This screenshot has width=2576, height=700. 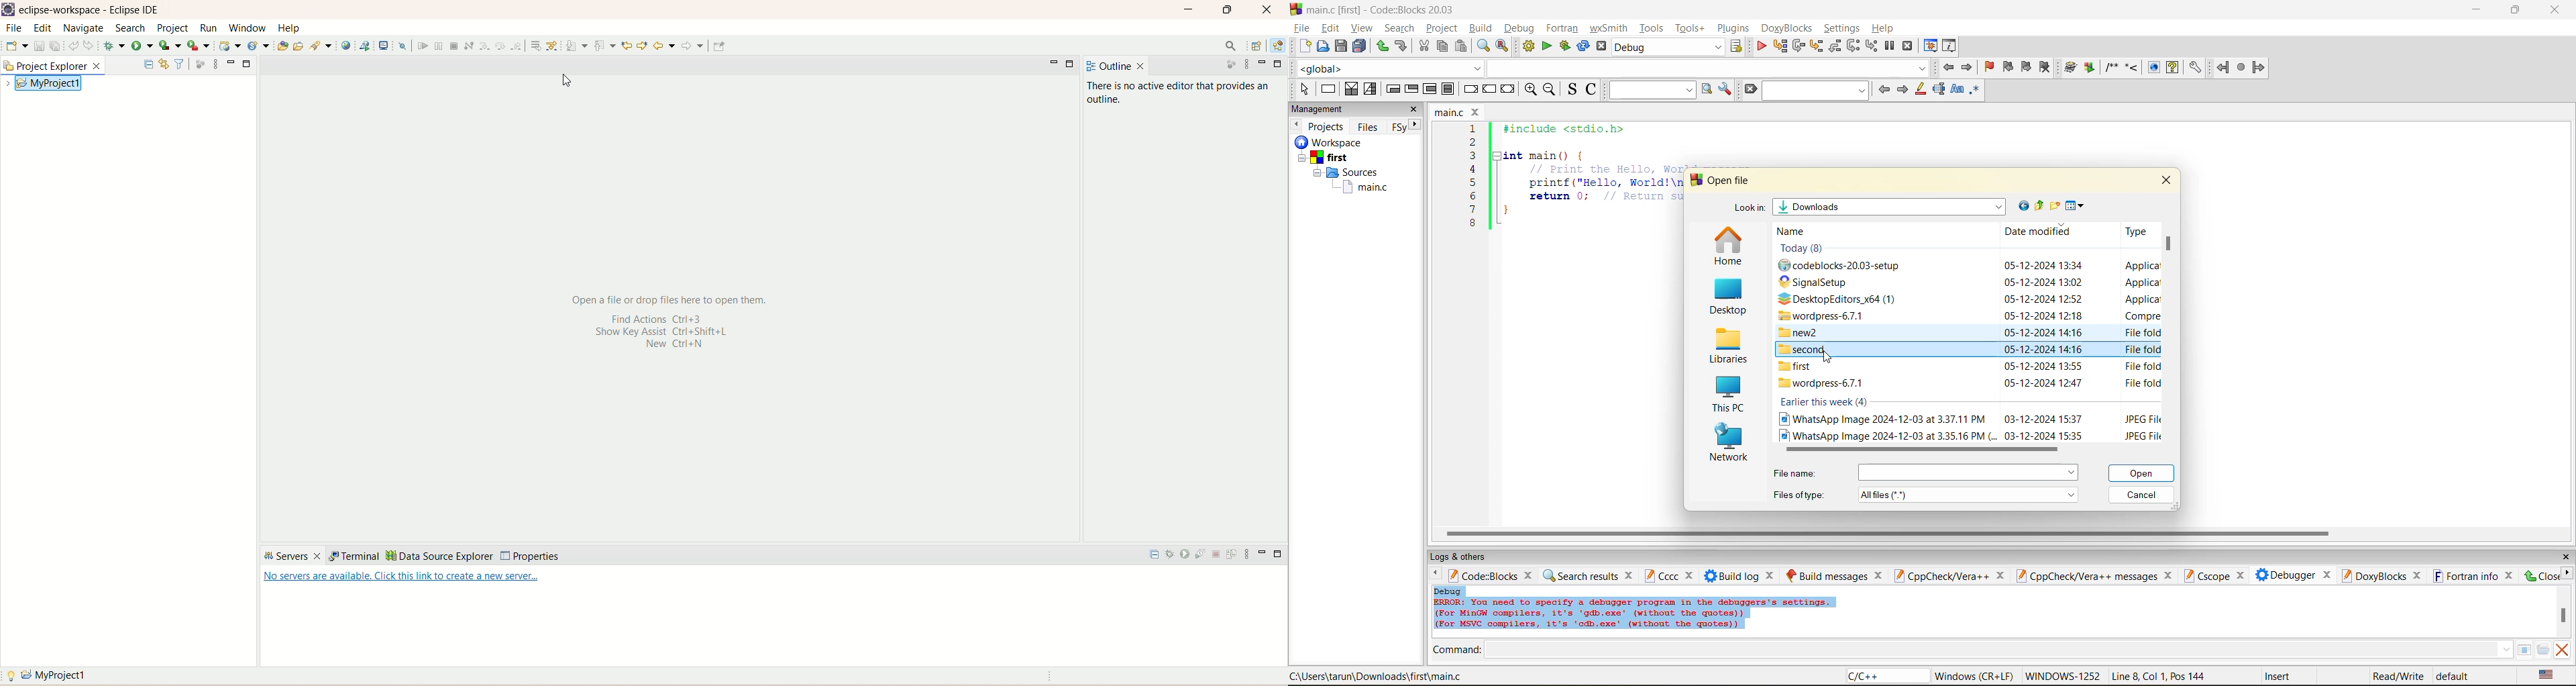 What do you see at coordinates (1750, 89) in the screenshot?
I see `clear` at bounding box center [1750, 89].